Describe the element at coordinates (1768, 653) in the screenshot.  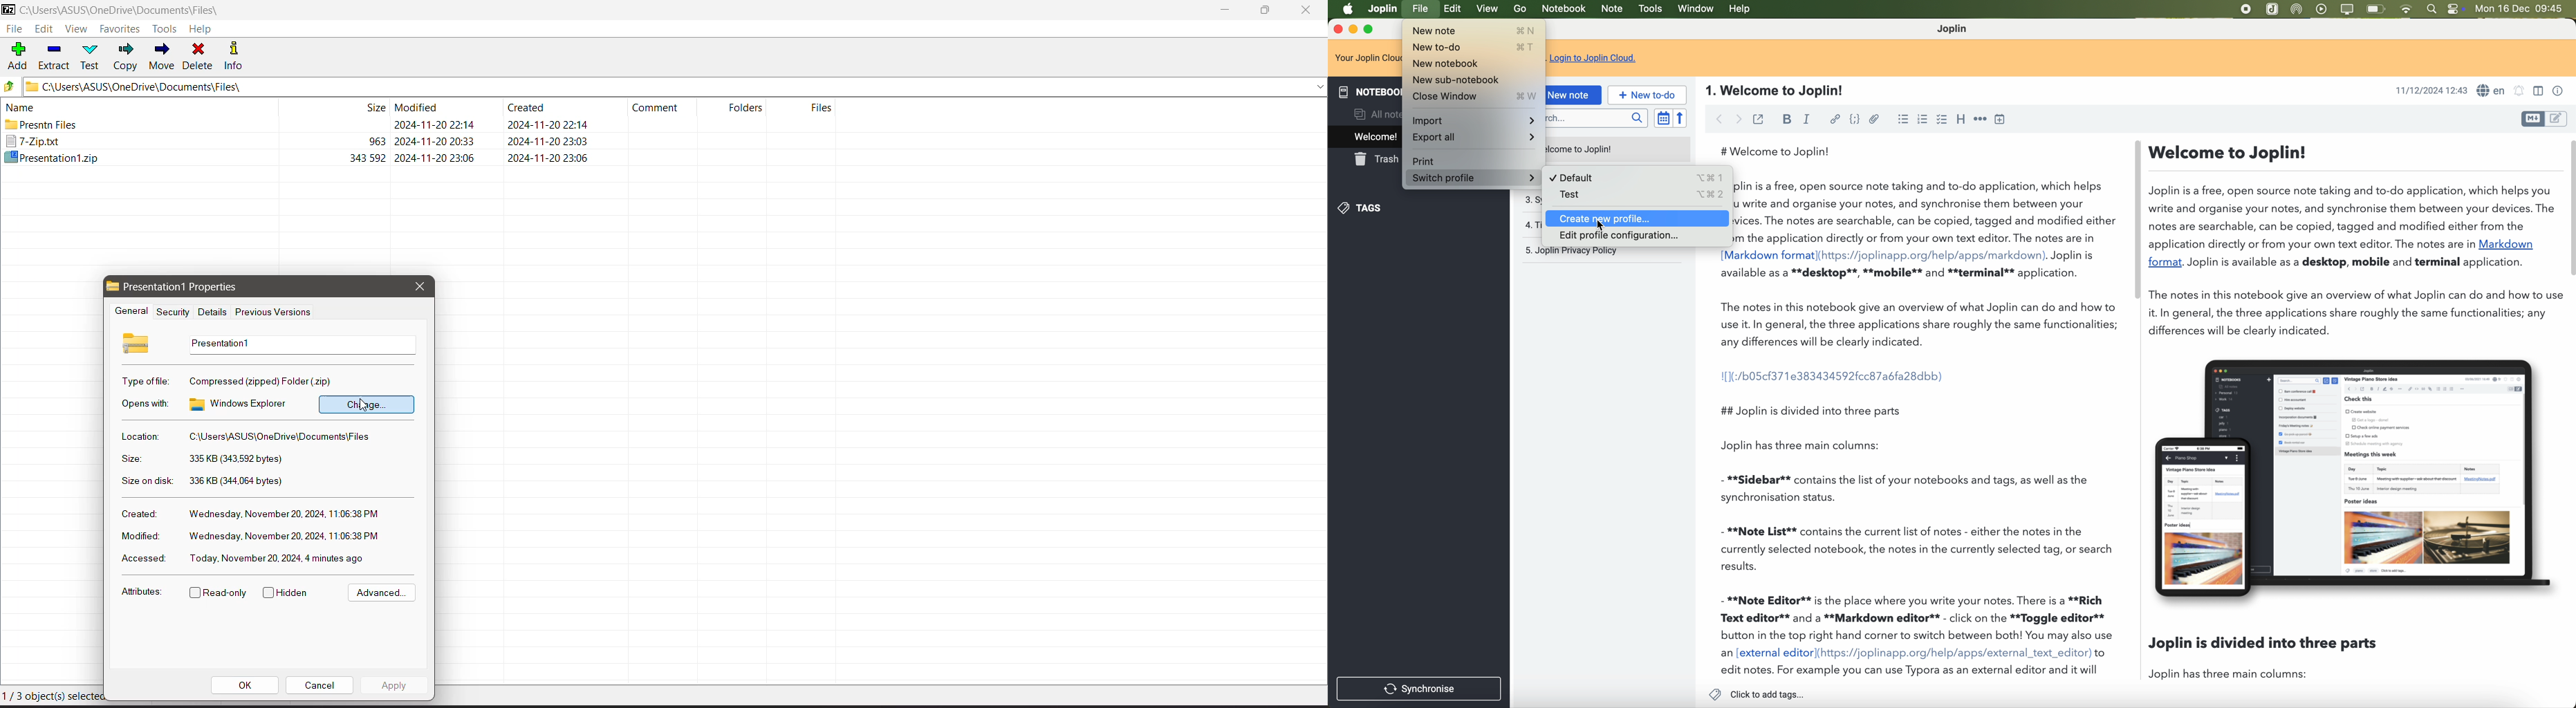
I see `an [external editor]` at that location.